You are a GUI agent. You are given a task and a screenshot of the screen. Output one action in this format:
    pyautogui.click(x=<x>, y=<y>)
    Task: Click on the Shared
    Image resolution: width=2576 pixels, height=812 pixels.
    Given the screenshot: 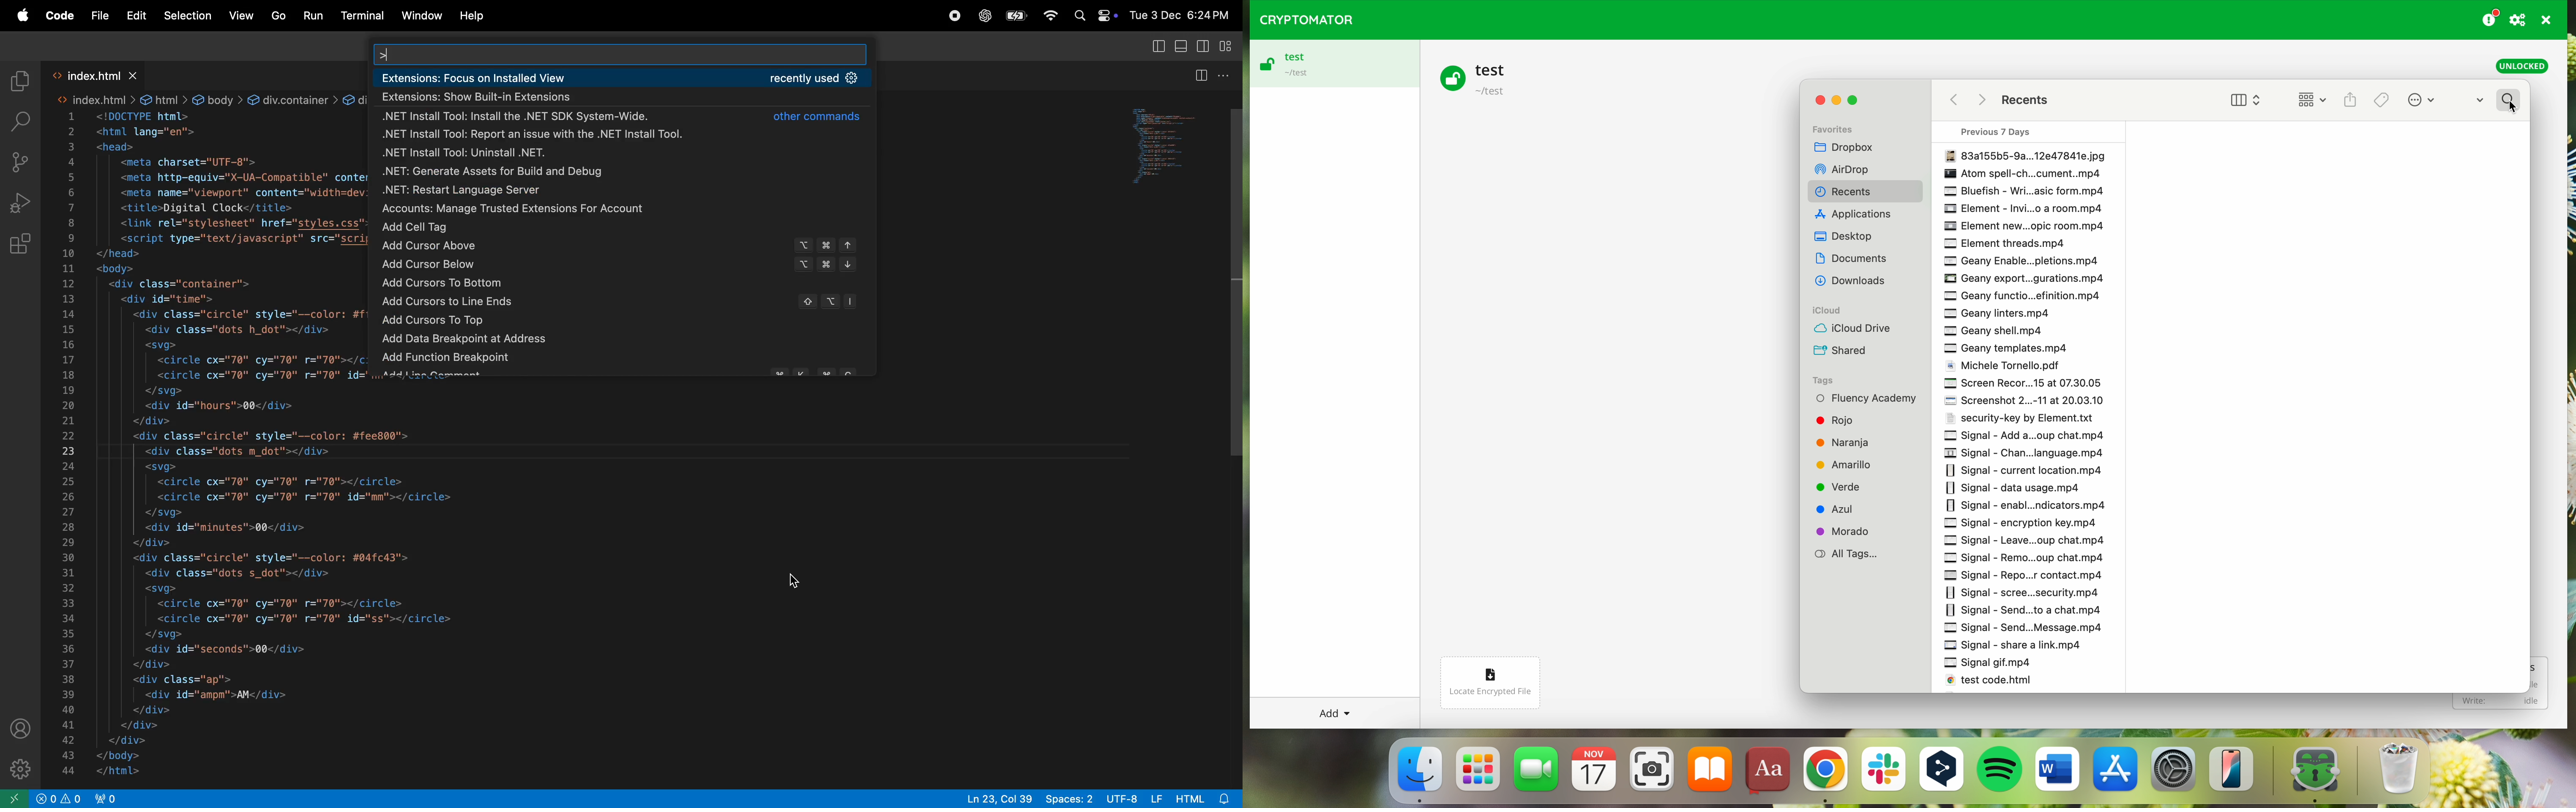 What is the action you would take?
    pyautogui.click(x=1843, y=351)
    